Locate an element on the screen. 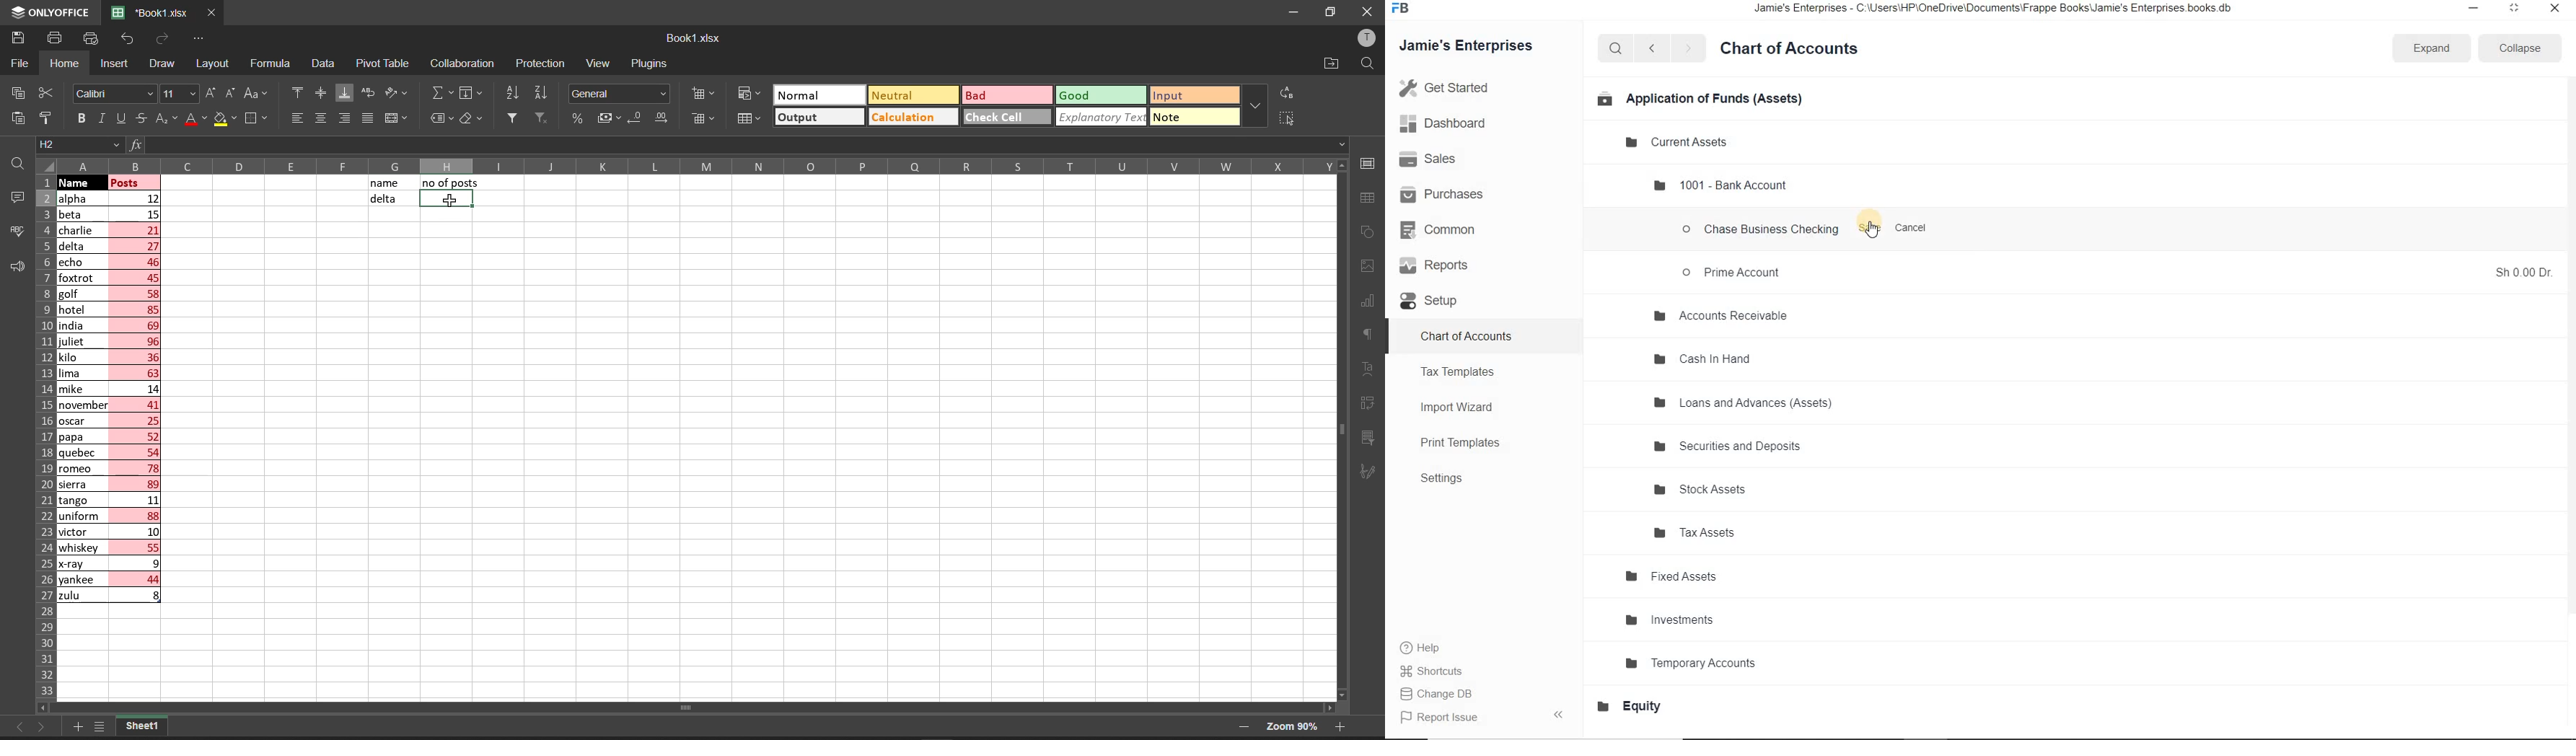 The width and height of the screenshot is (2576, 756). Sh 0.00 Dr. is located at coordinates (2524, 271).